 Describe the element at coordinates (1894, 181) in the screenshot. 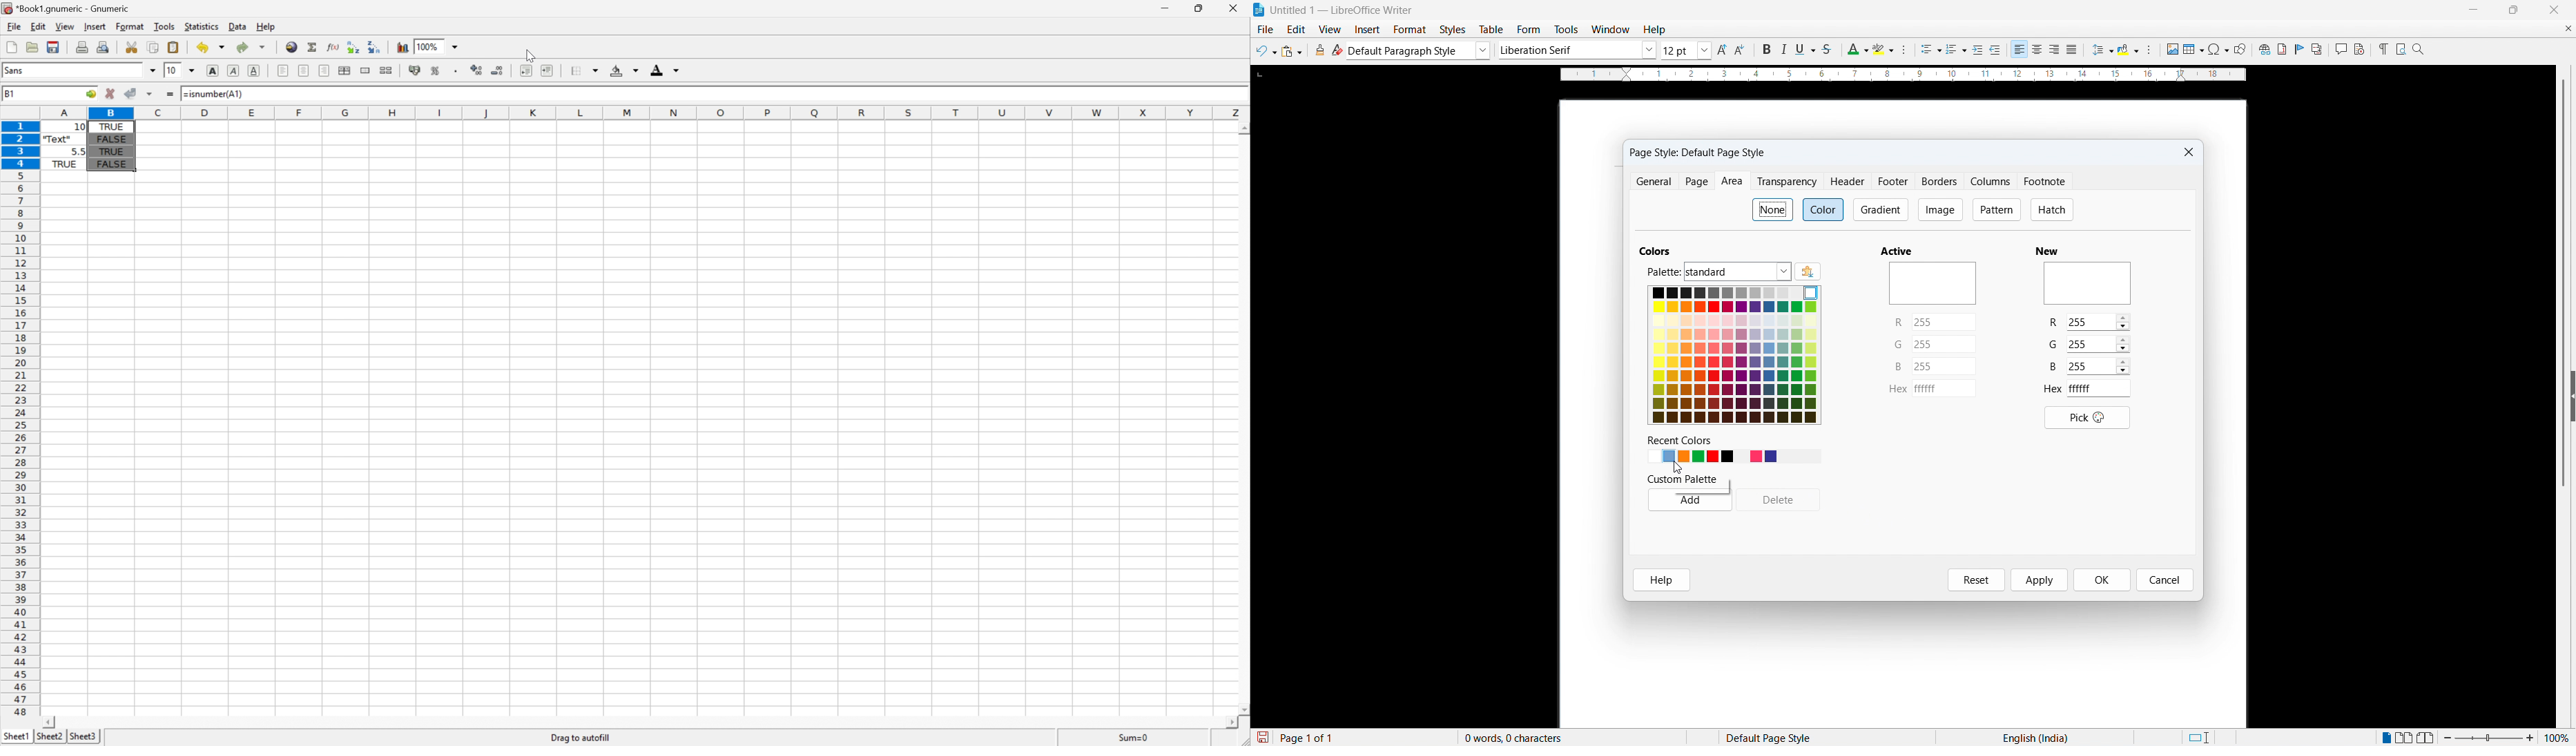

I see `Footer ` at that location.